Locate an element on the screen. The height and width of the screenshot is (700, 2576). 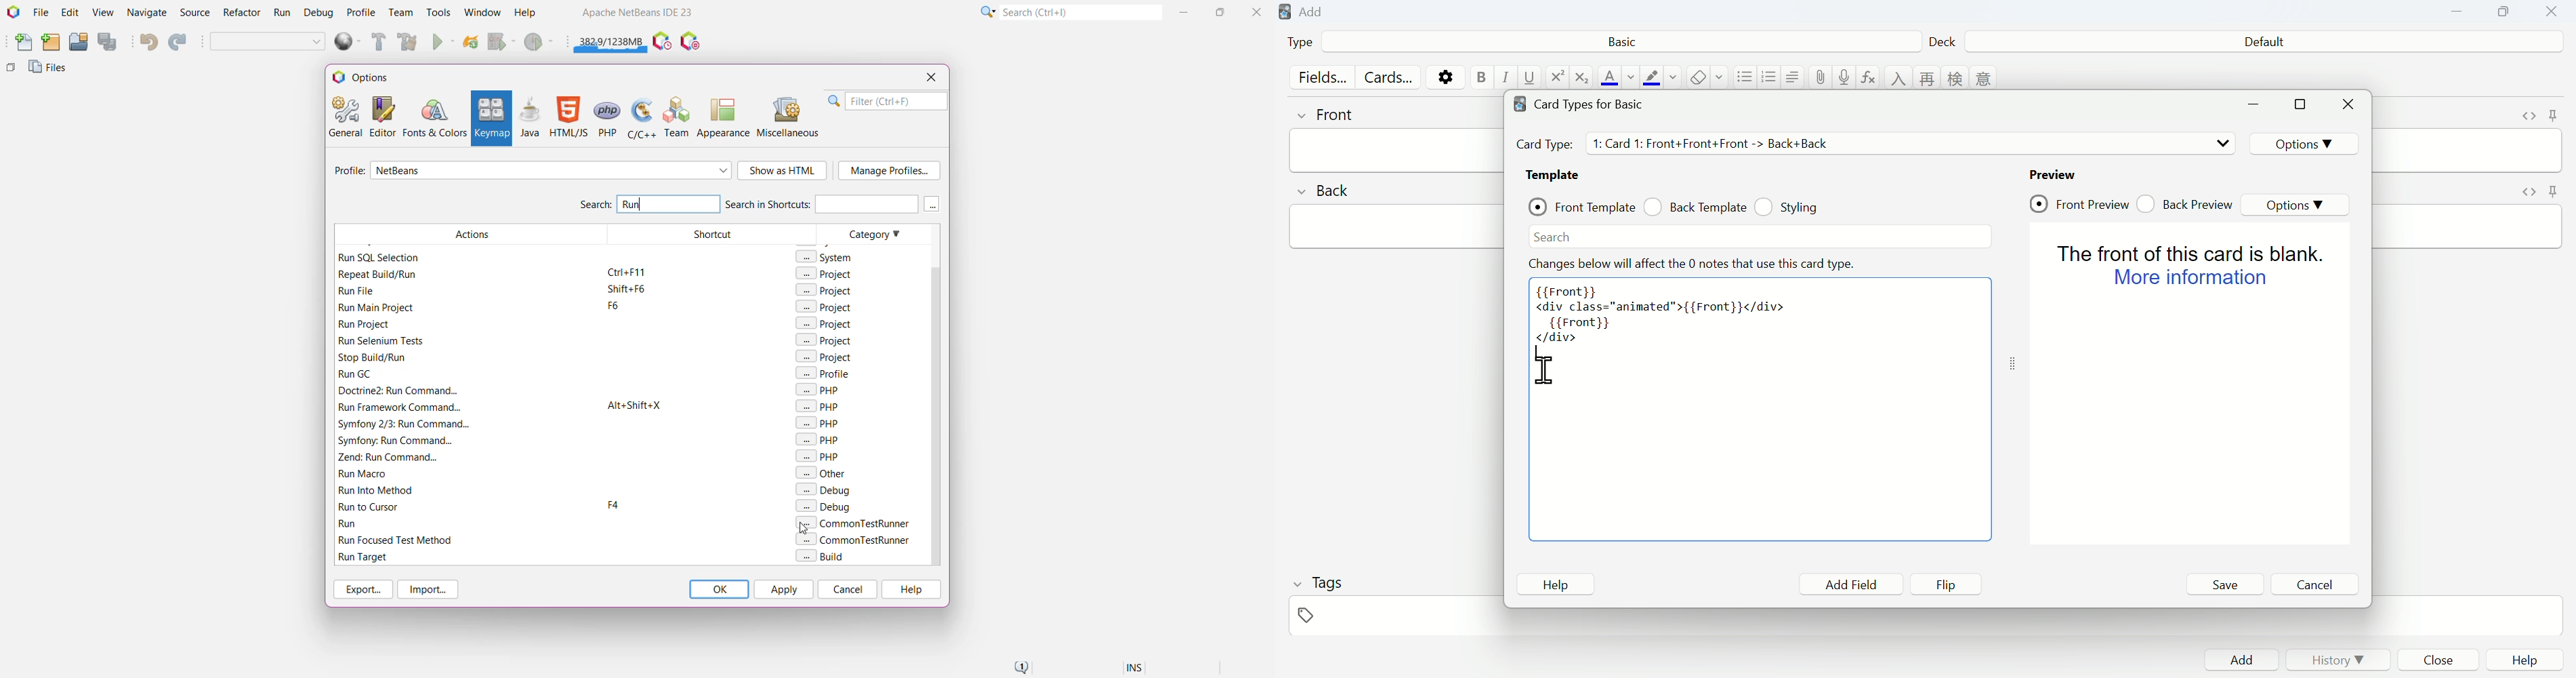
Close is located at coordinates (2437, 660).